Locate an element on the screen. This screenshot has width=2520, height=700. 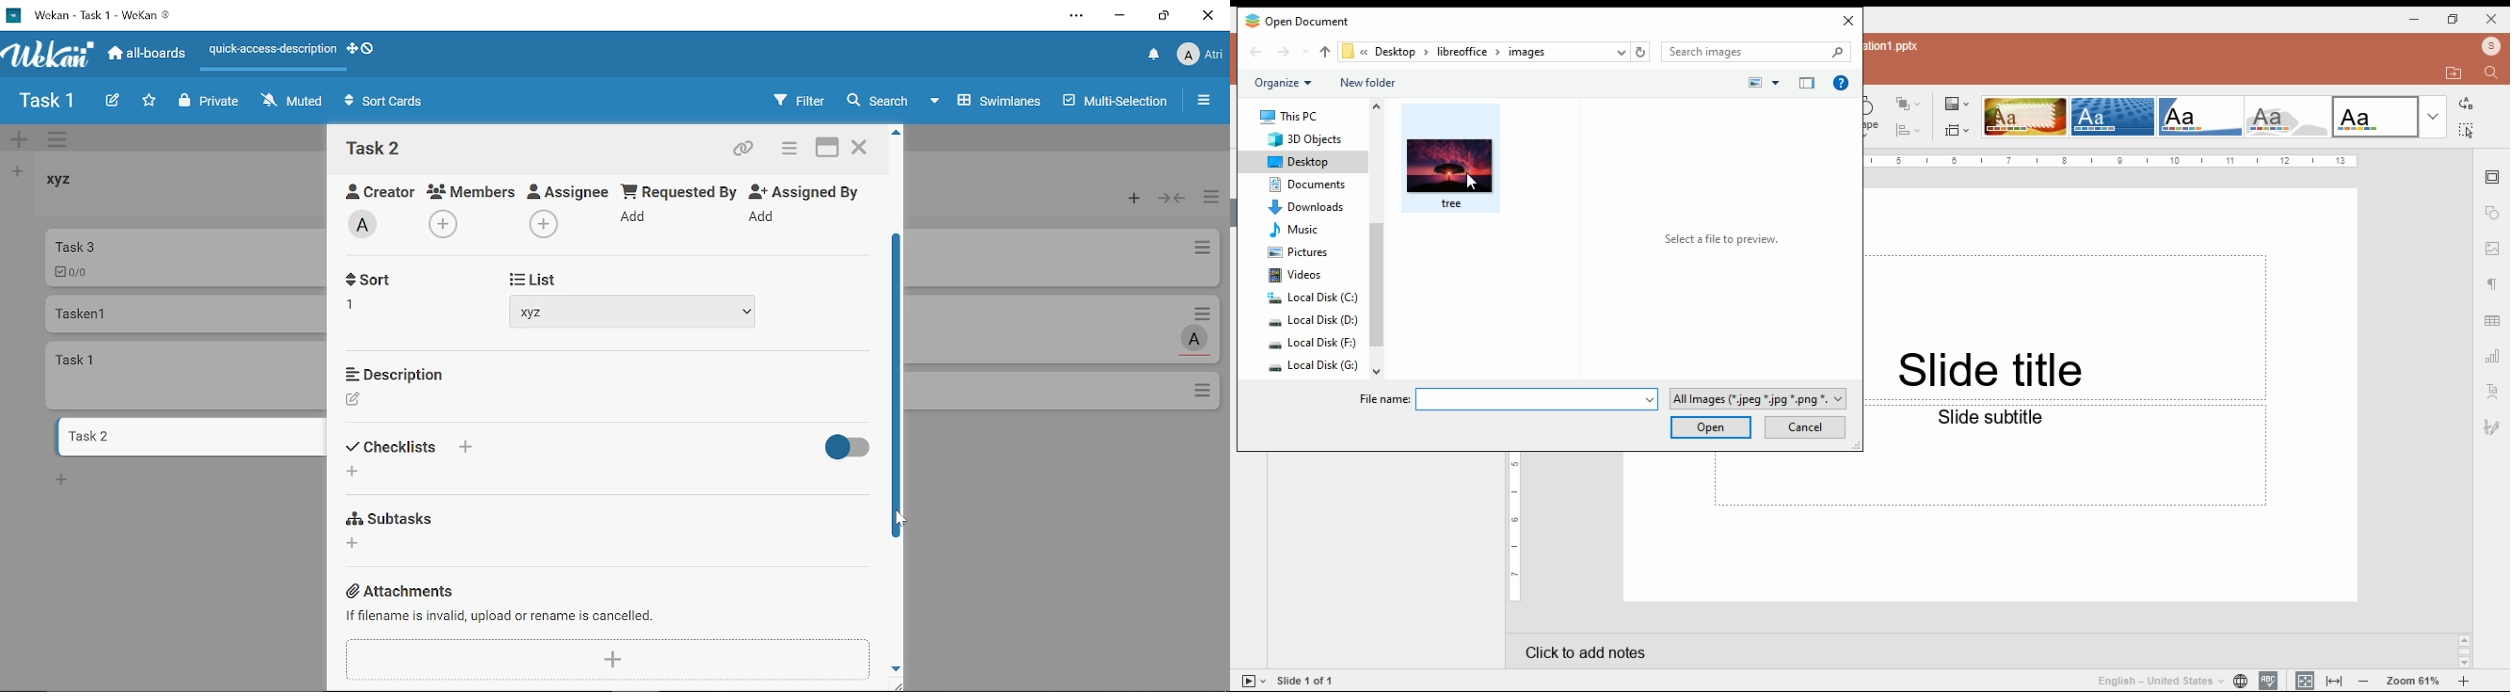
Card actions is located at coordinates (1201, 251).